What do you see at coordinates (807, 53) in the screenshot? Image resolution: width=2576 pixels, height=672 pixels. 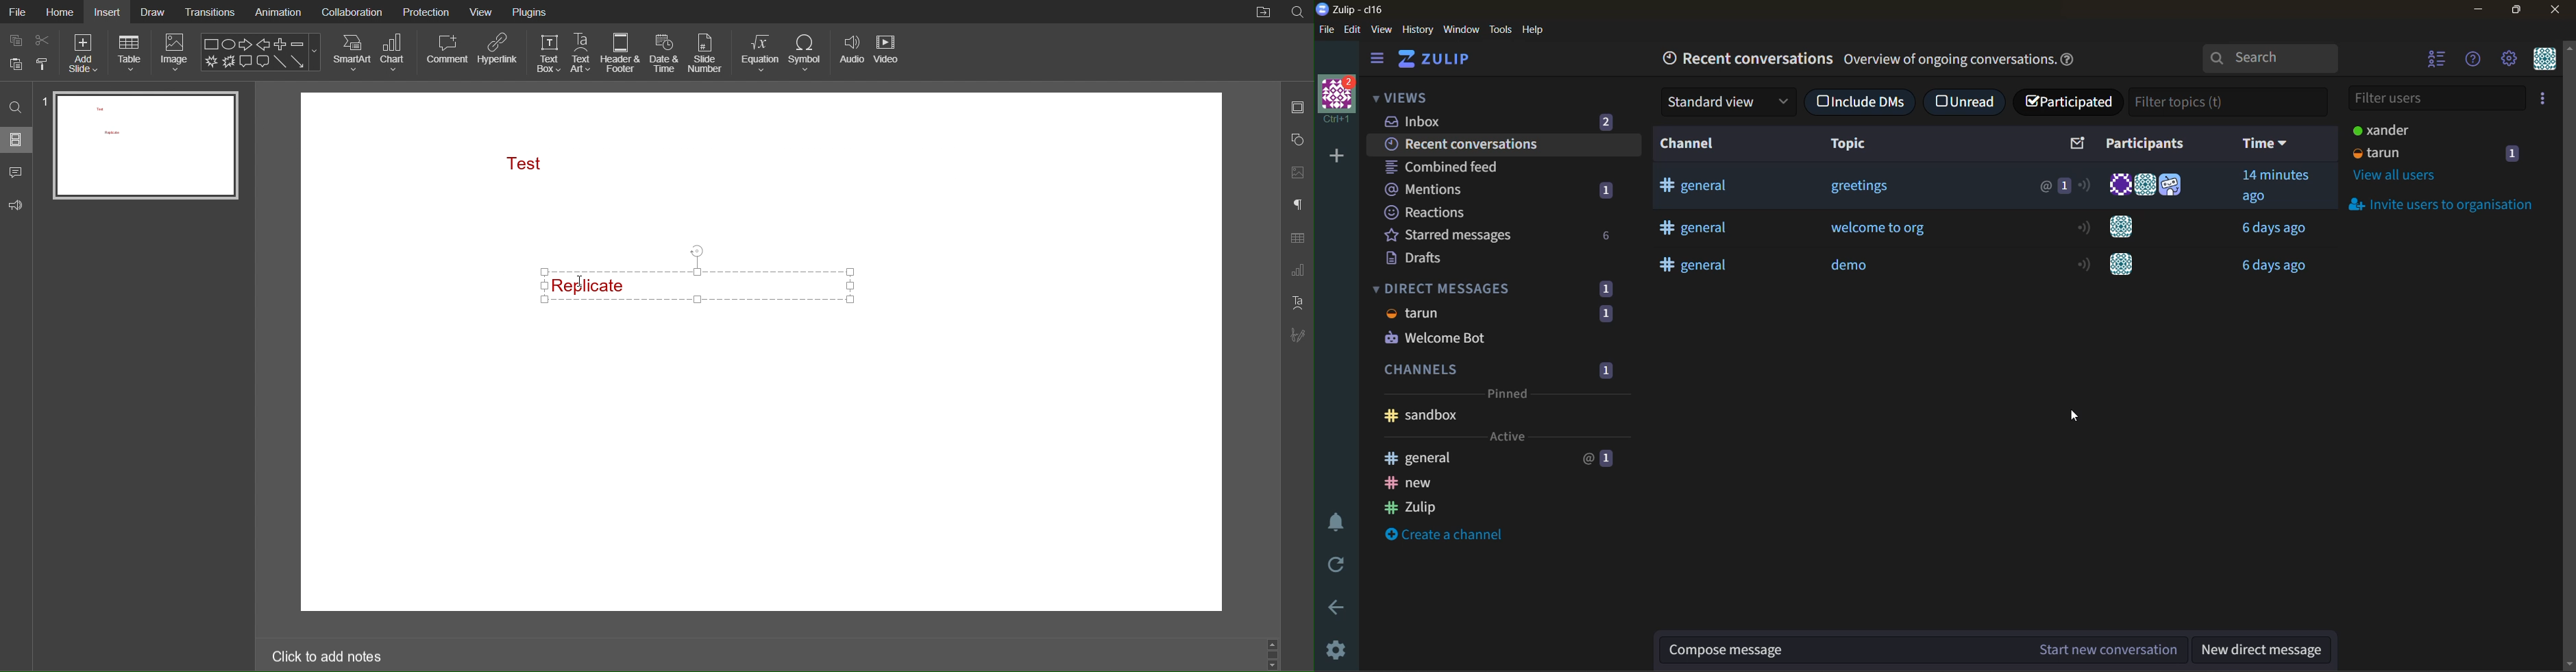 I see `Symbol` at bounding box center [807, 53].